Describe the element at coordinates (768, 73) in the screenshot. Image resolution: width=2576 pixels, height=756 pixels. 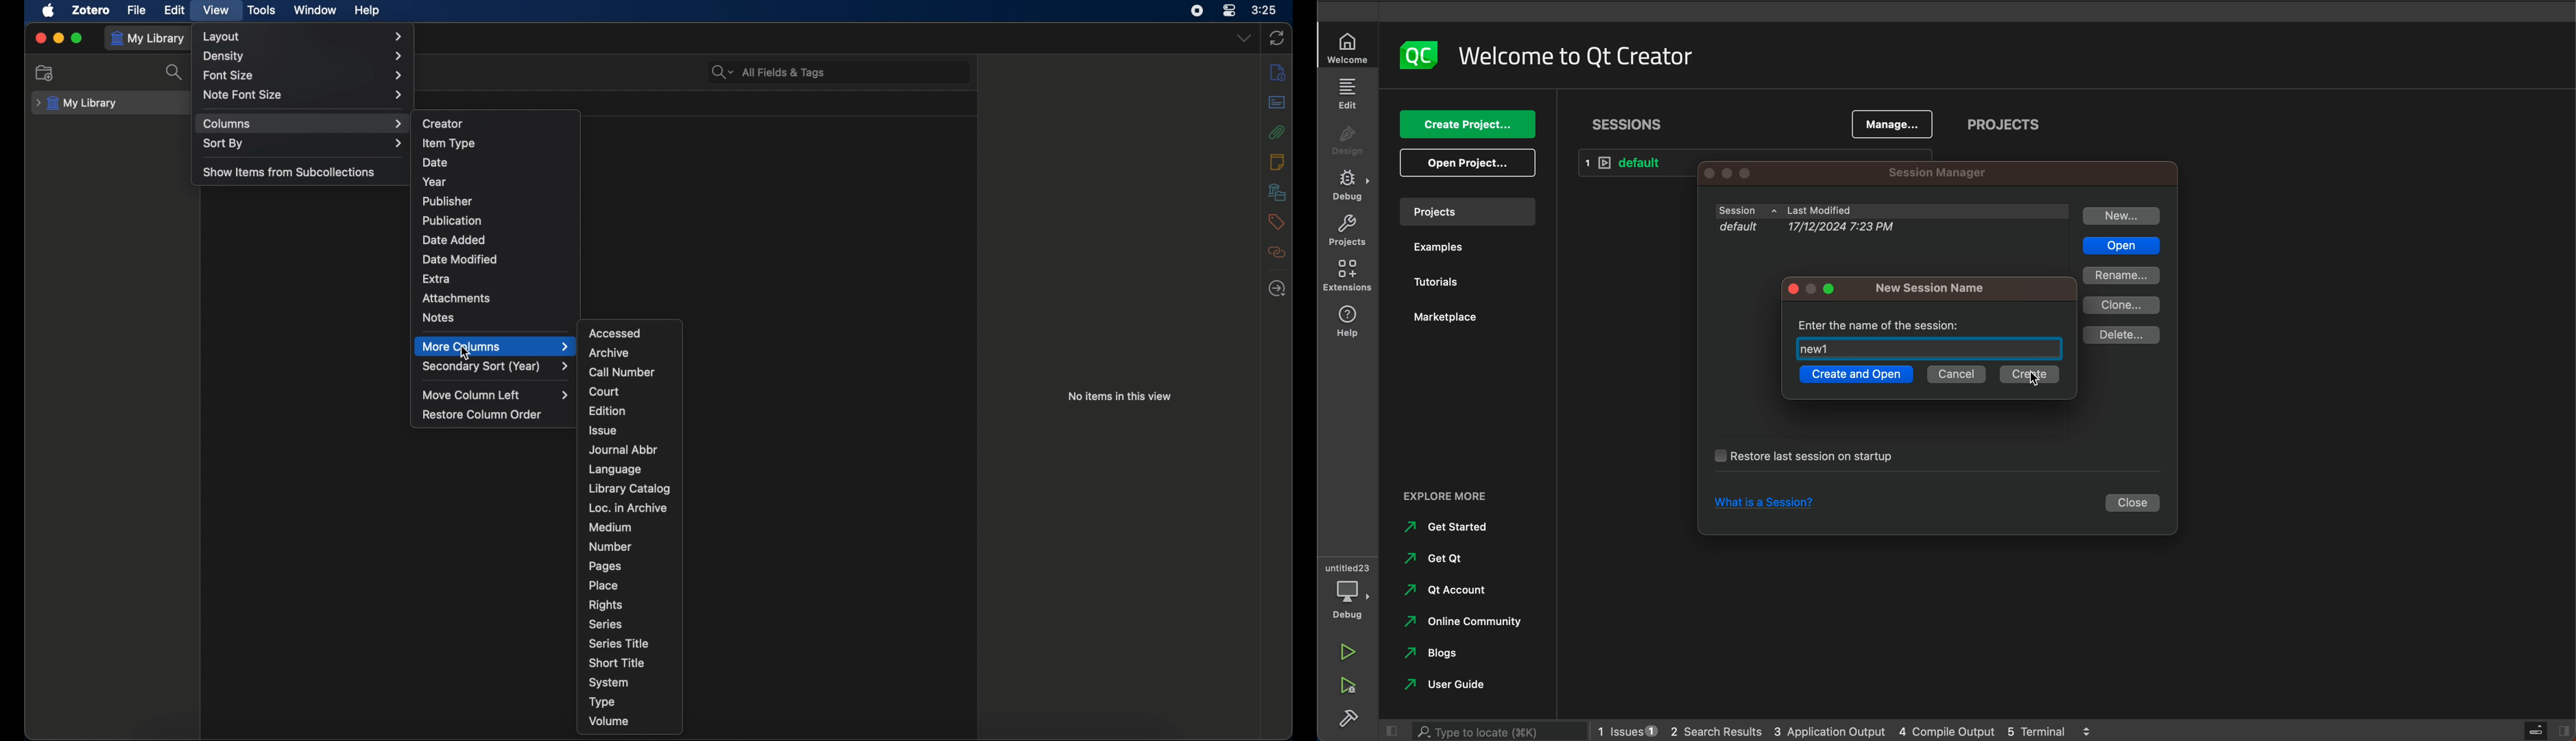
I see `search bar` at that location.